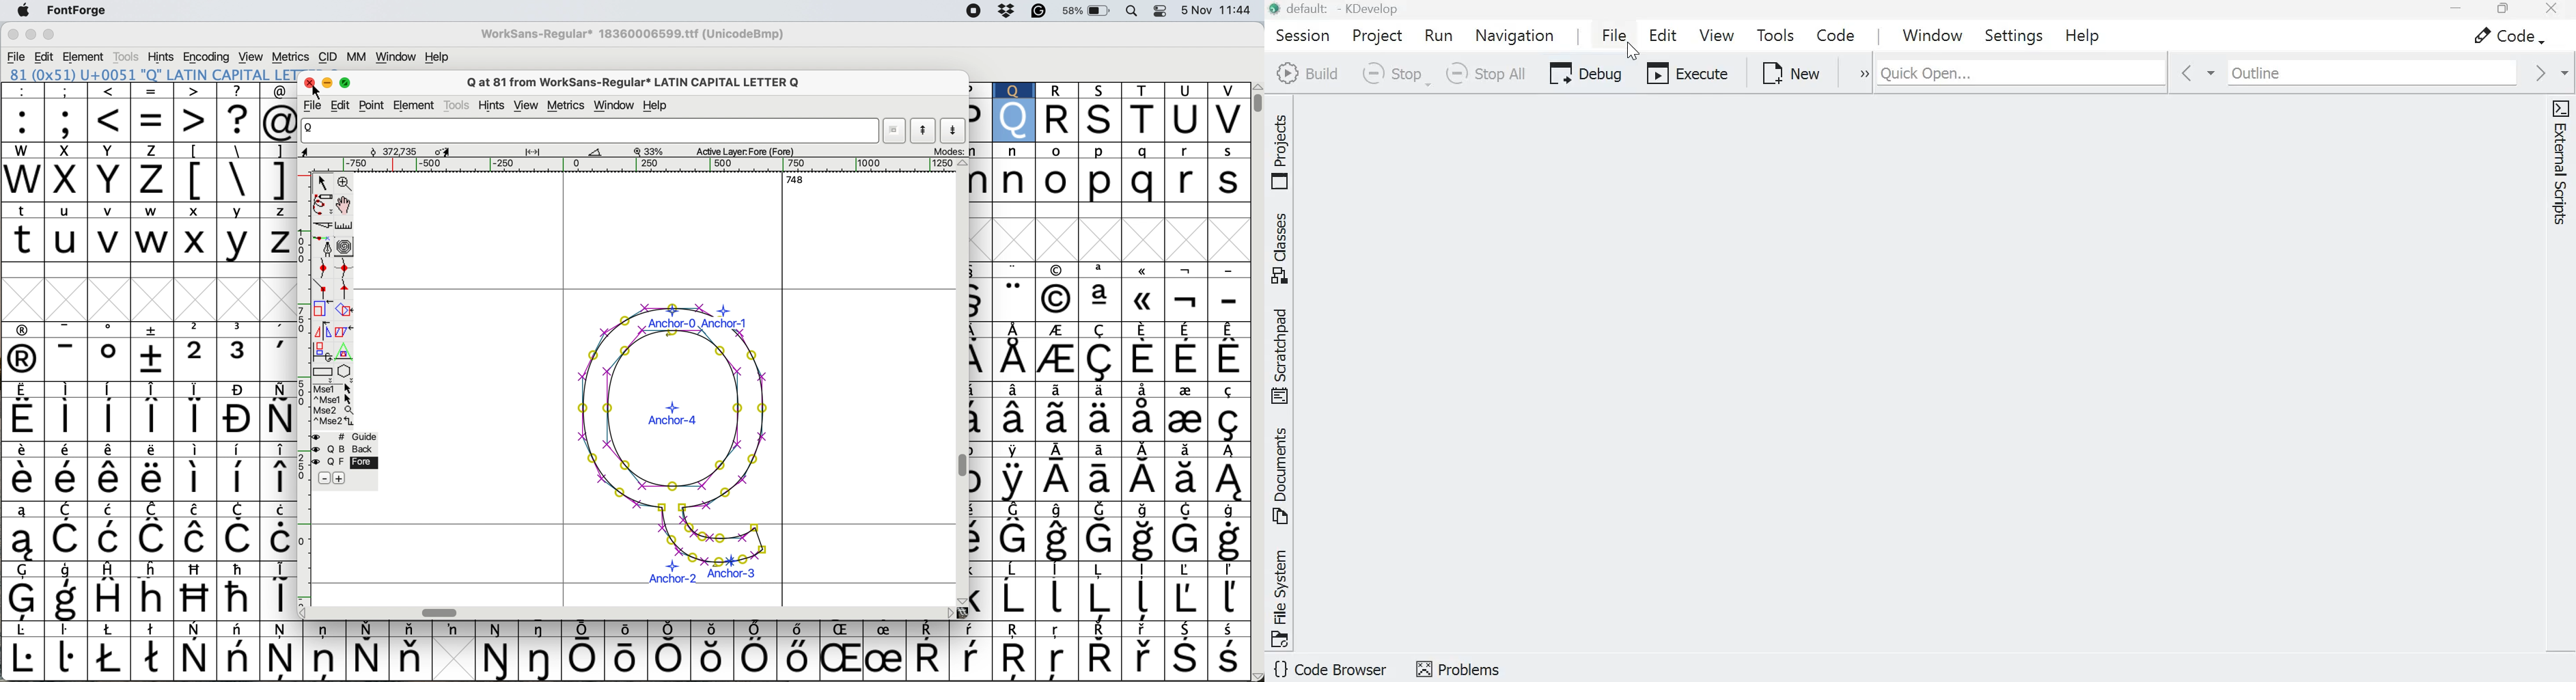  Describe the element at coordinates (442, 612) in the screenshot. I see `horizontal scroll bar` at that location.